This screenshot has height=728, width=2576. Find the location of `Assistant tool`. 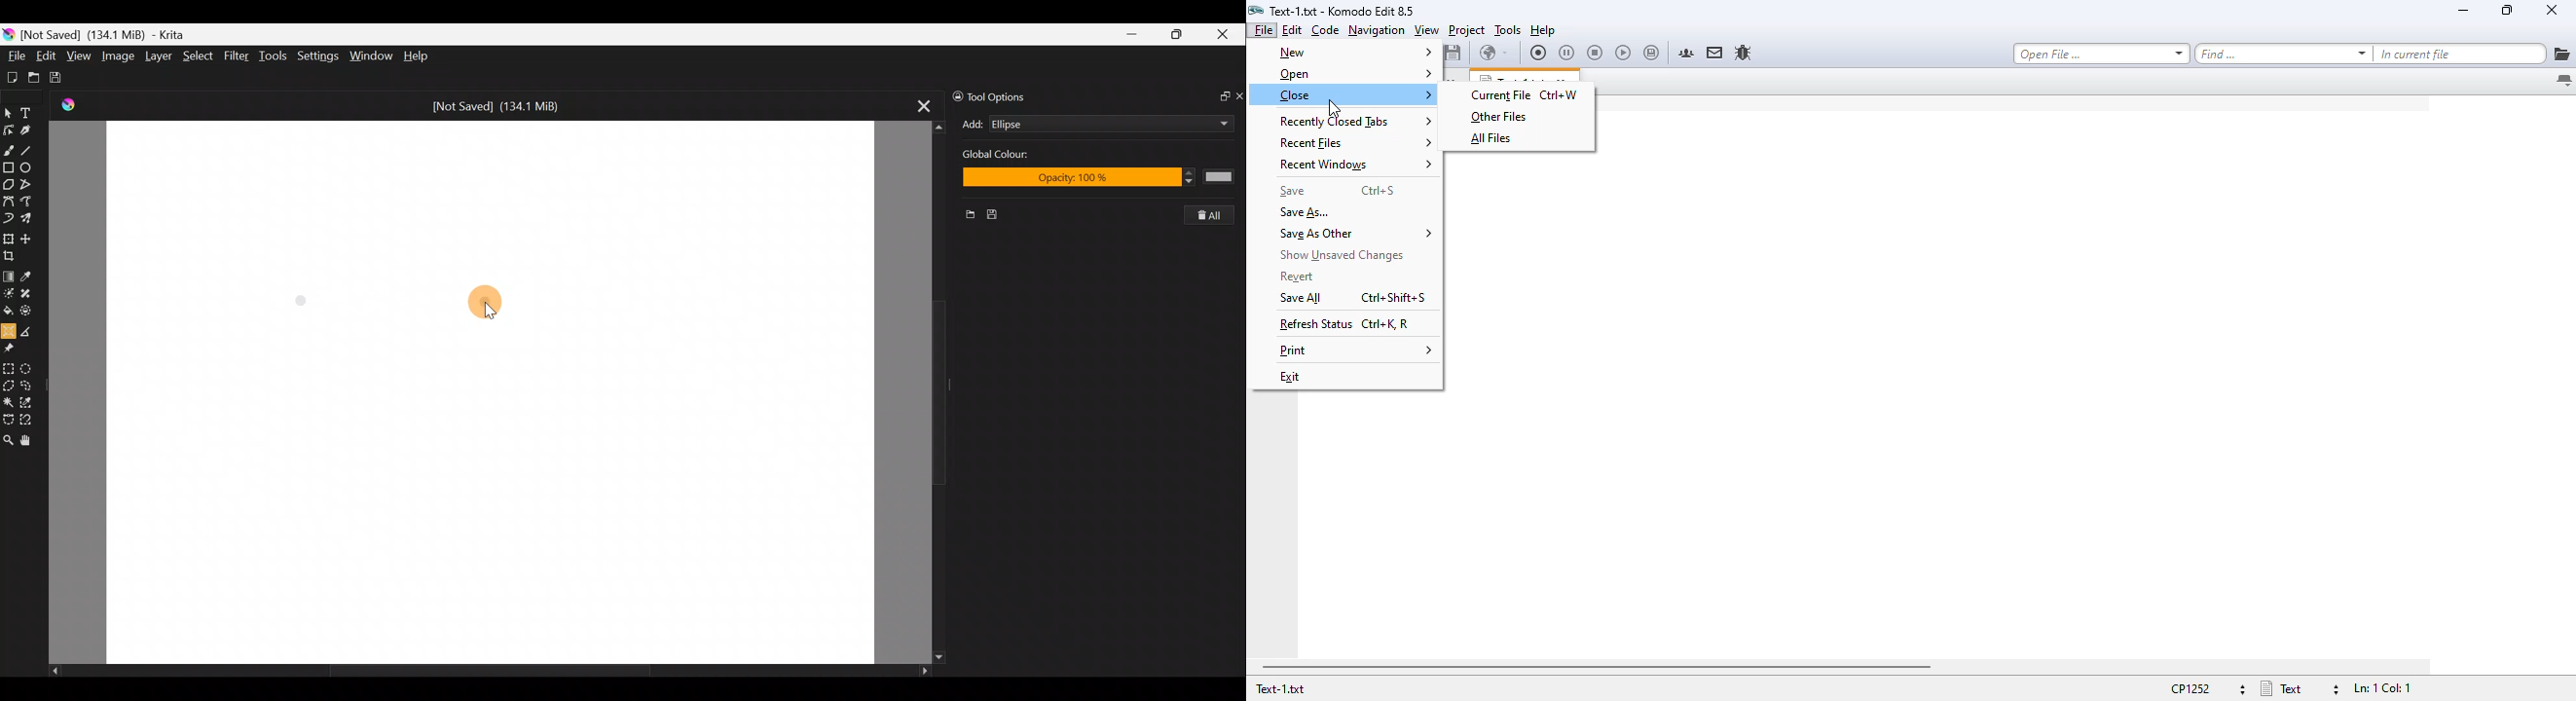

Assistant tool is located at coordinates (8, 330).